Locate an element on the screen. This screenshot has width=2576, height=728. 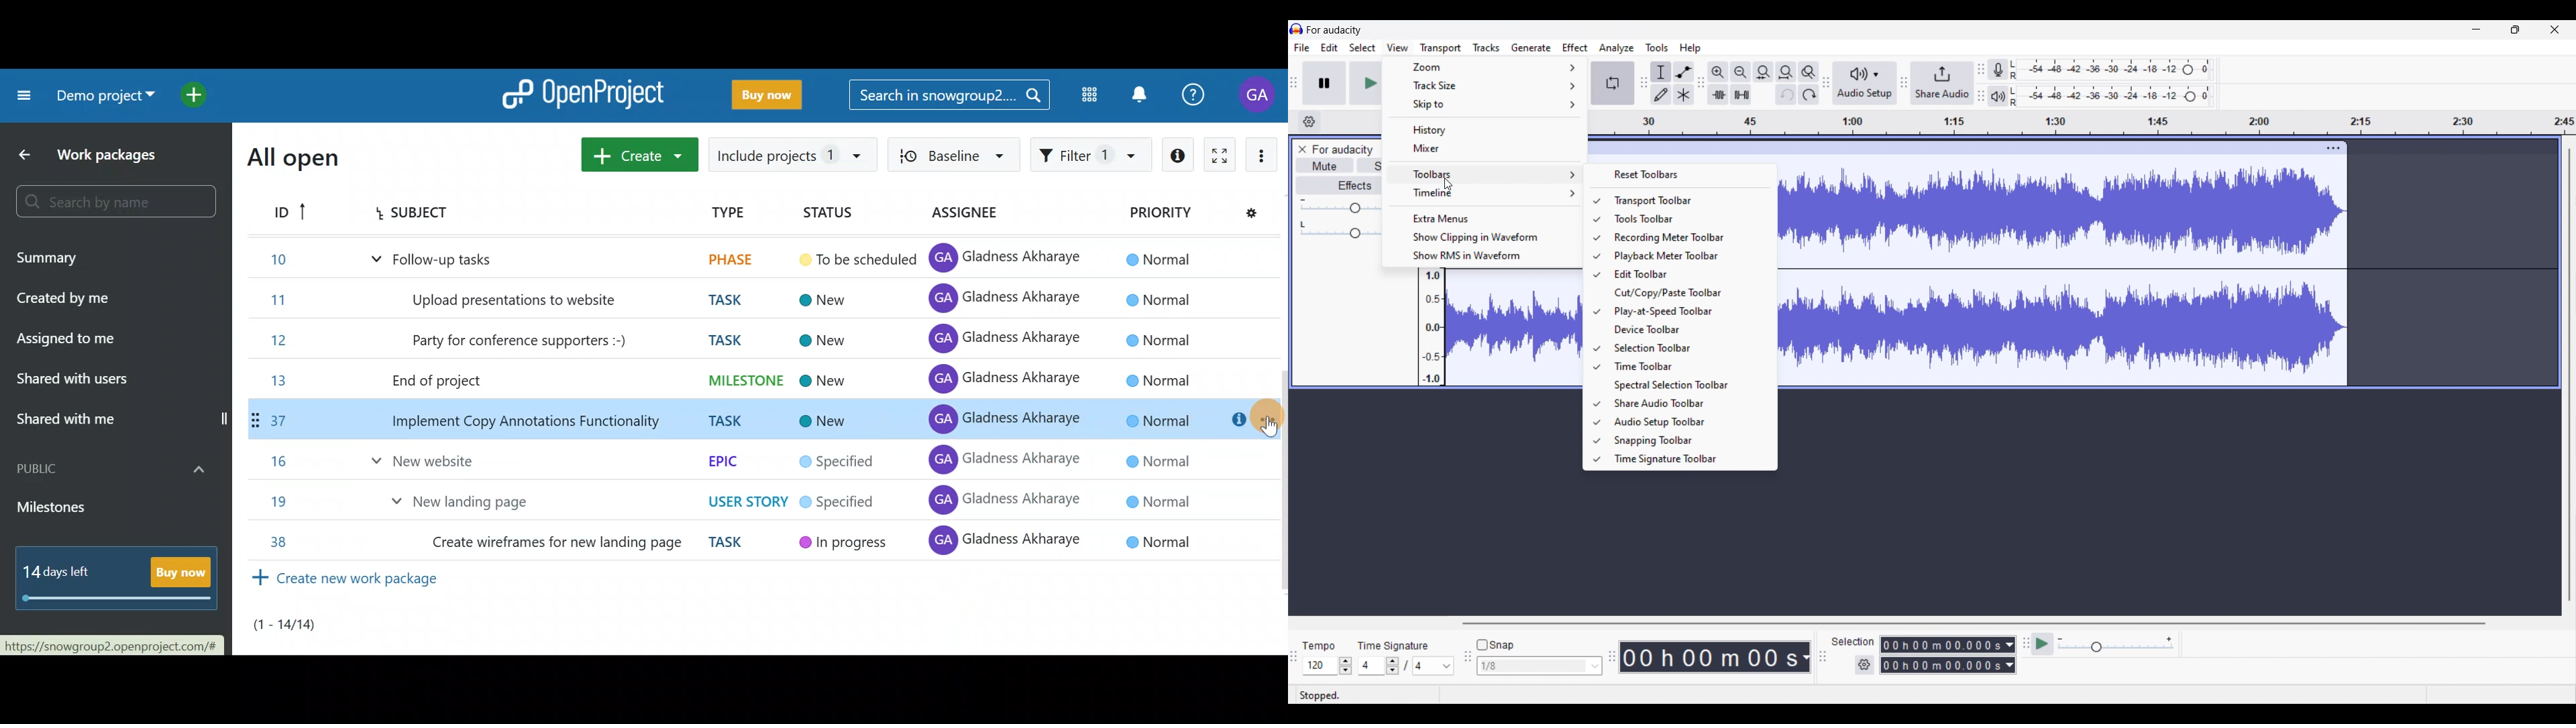
Mixer is located at coordinates (1485, 149).